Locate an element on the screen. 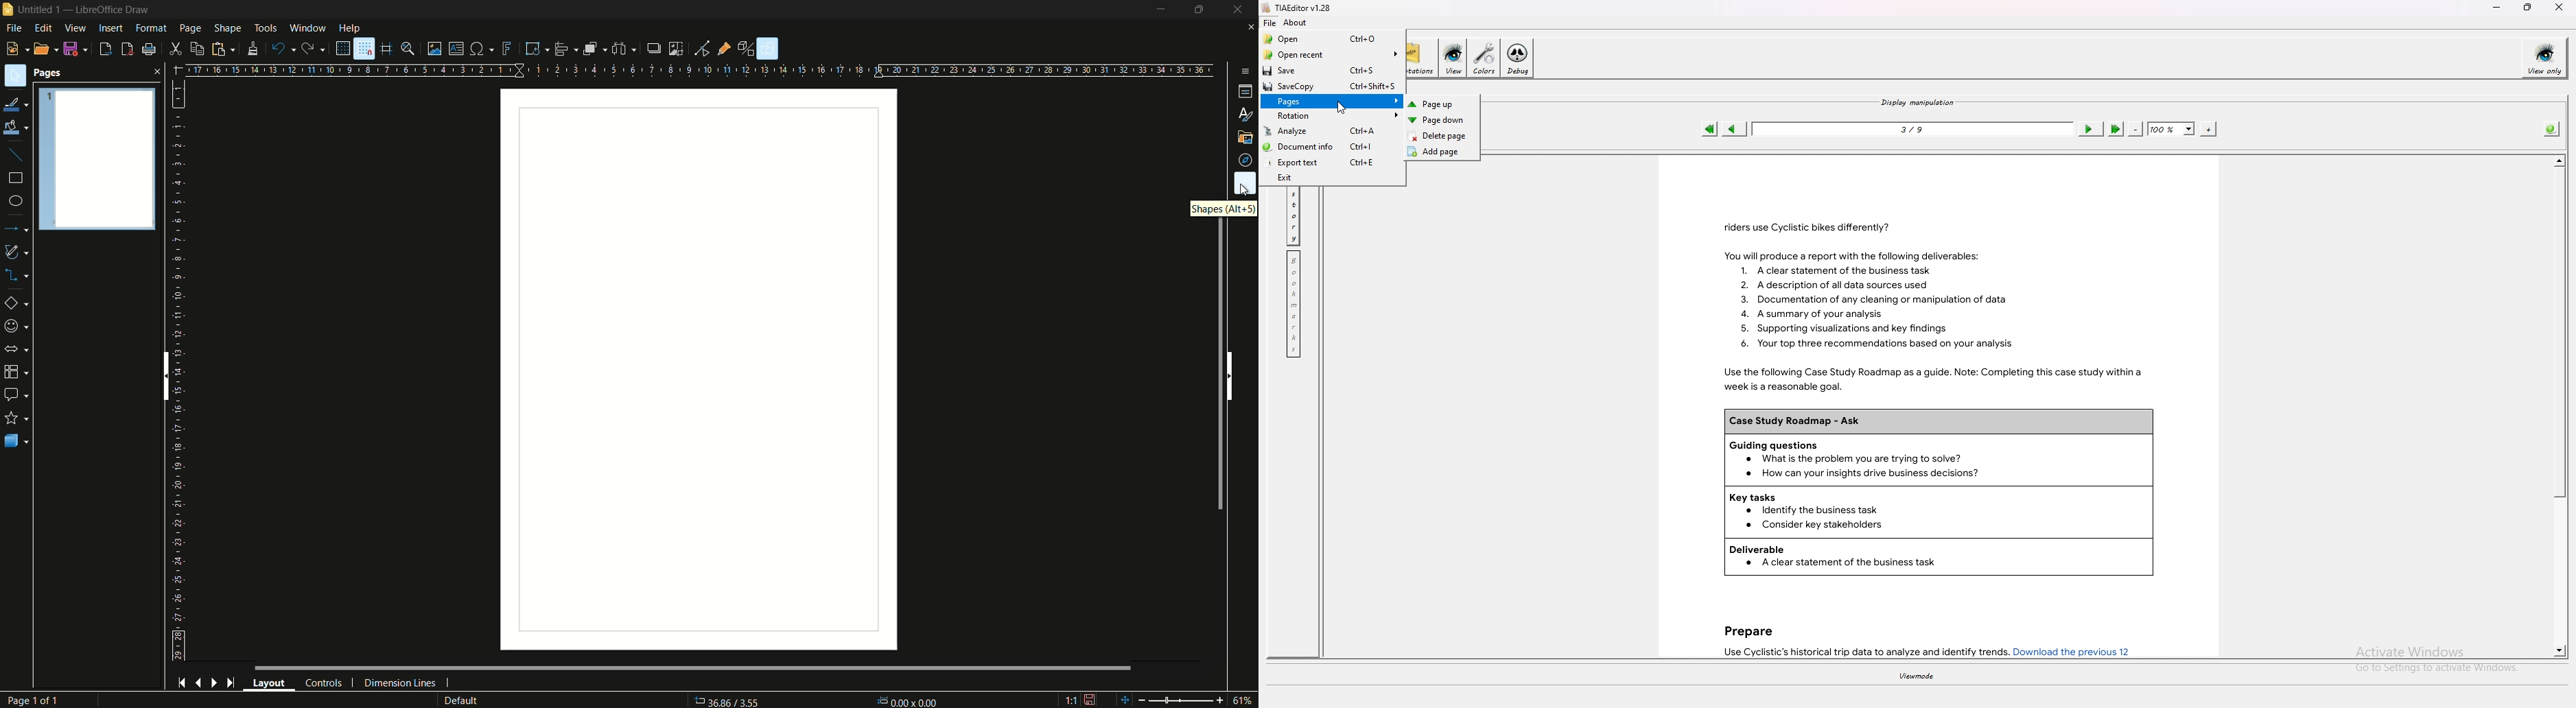 This screenshot has height=728, width=2576. 3D objects is located at coordinates (16, 441).